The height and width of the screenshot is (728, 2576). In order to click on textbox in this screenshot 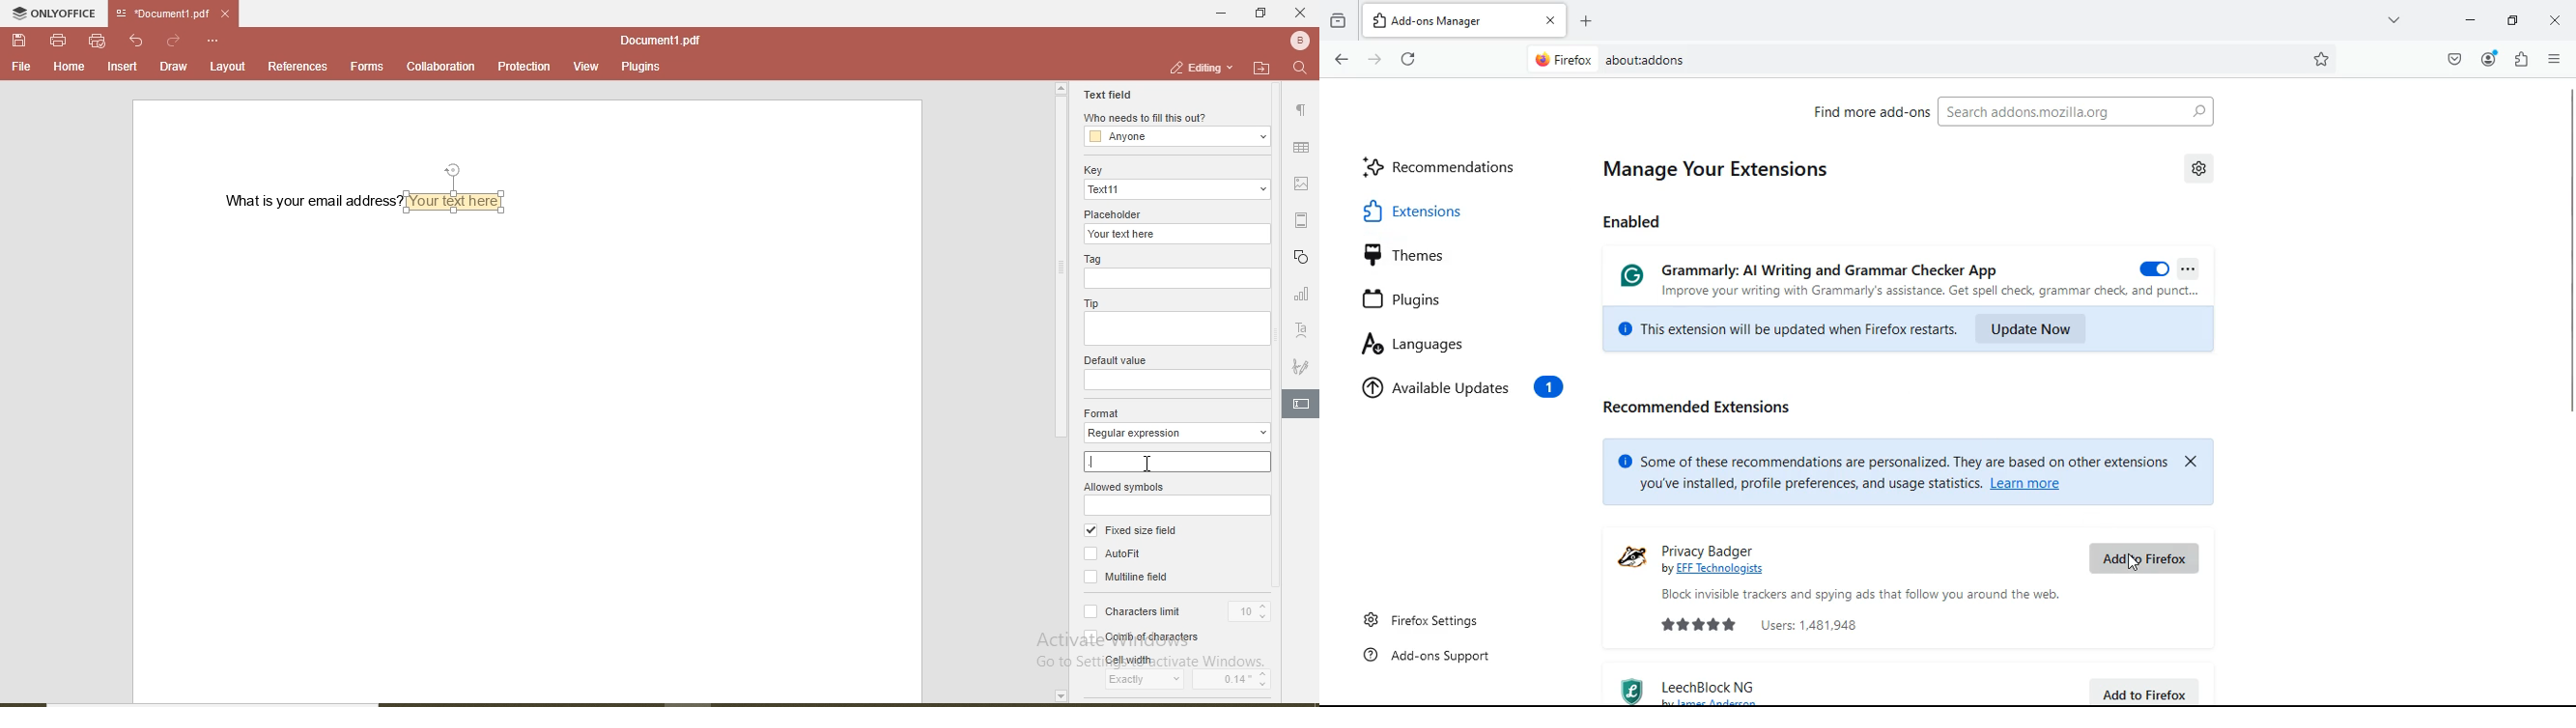, I will do `click(460, 200)`.